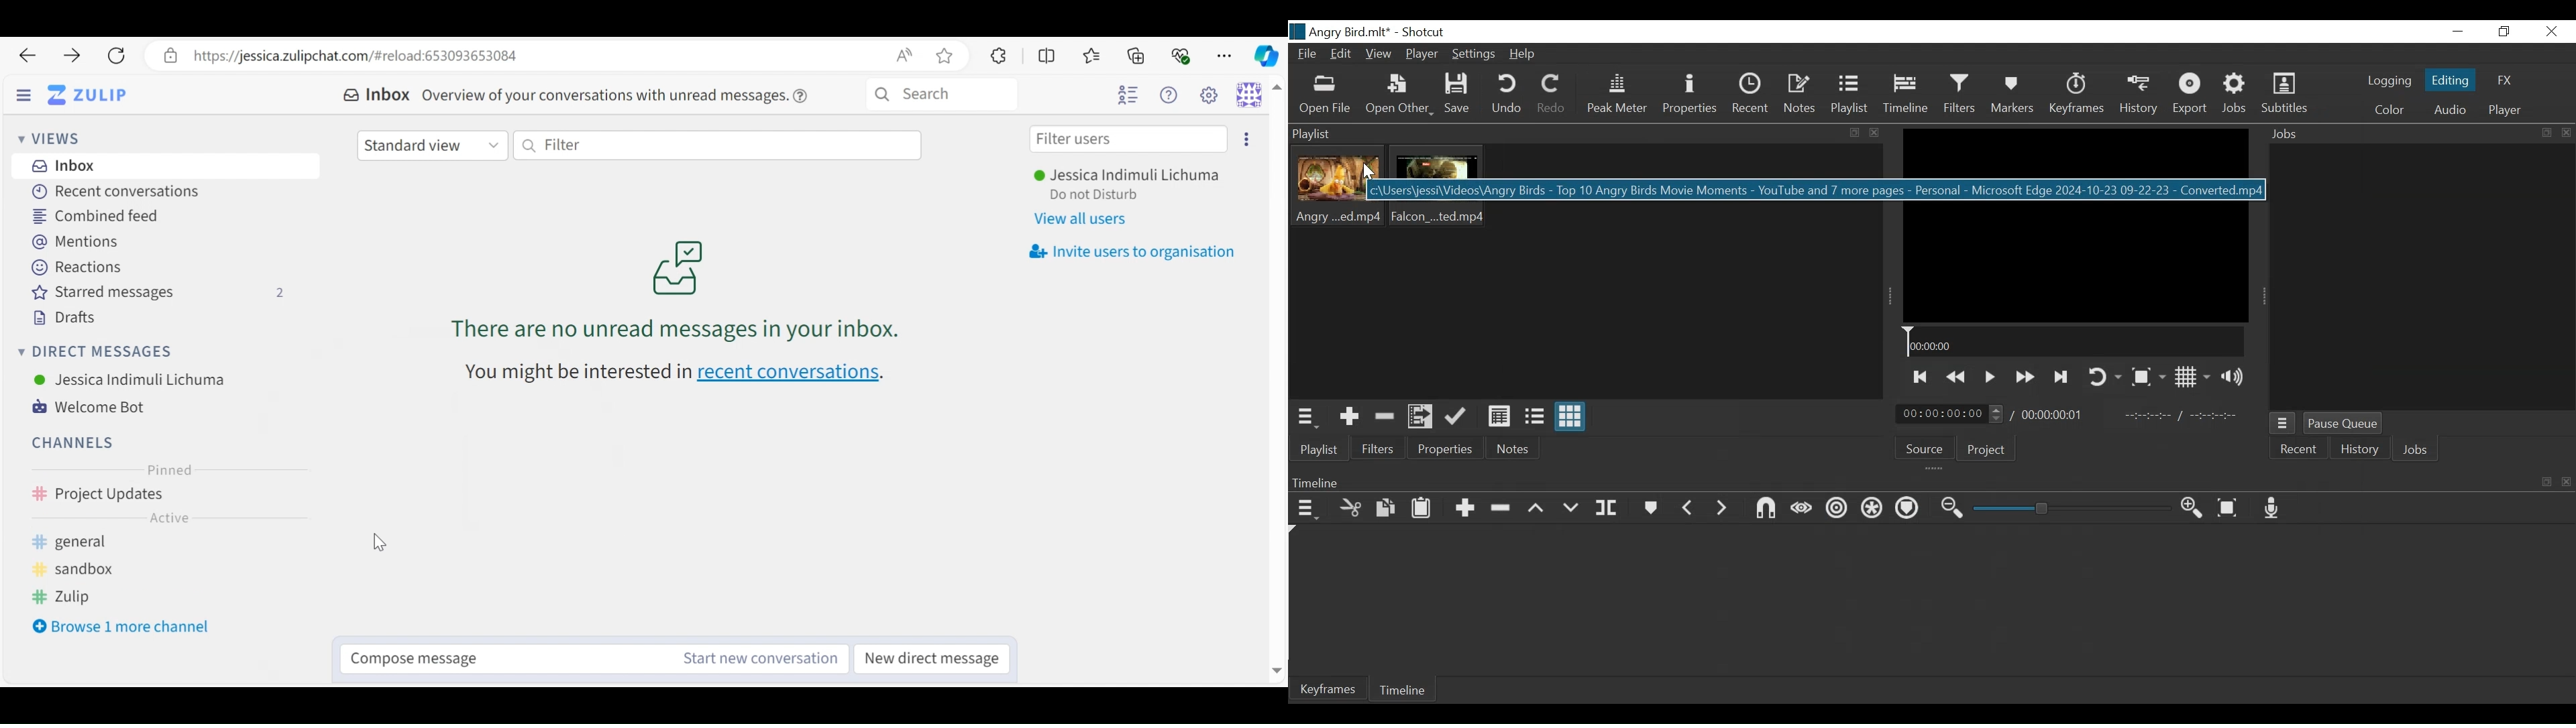  Describe the element at coordinates (1048, 56) in the screenshot. I see `Split Screen` at that location.